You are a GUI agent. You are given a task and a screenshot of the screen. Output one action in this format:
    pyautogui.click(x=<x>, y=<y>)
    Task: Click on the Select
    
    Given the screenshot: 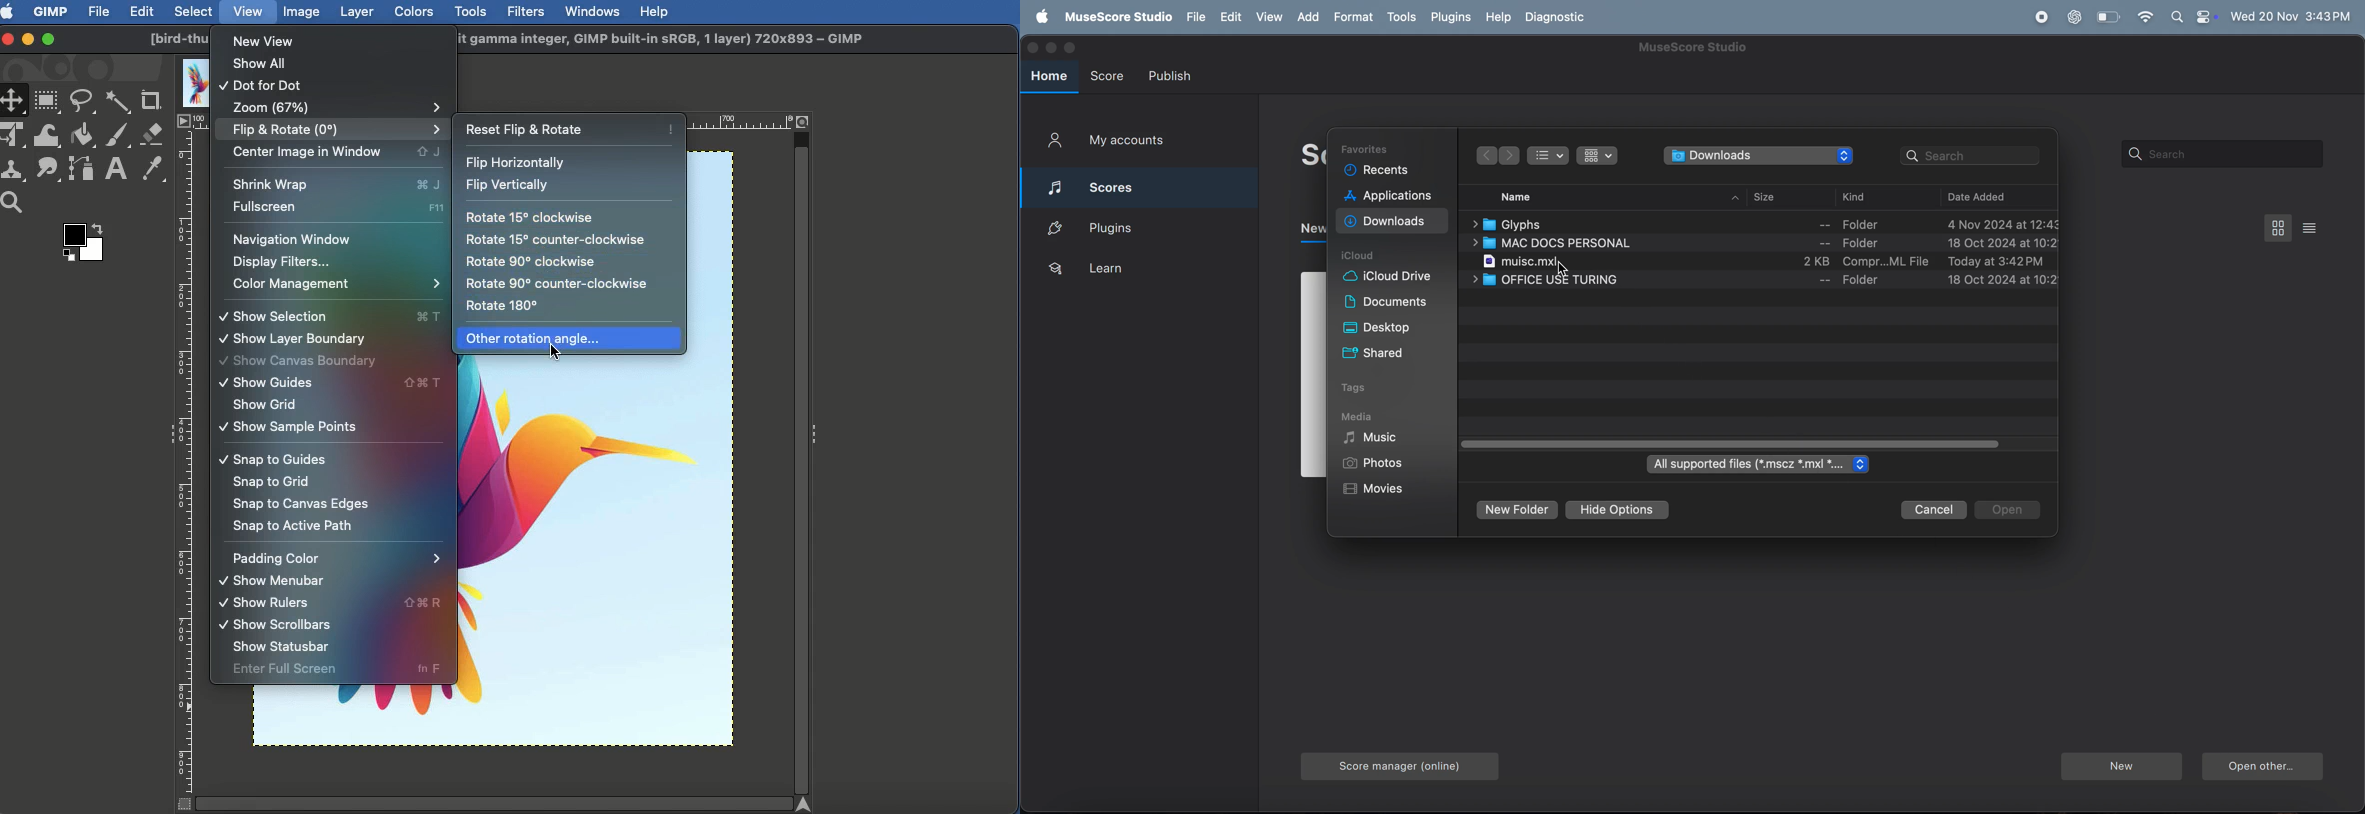 What is the action you would take?
    pyautogui.click(x=194, y=11)
    